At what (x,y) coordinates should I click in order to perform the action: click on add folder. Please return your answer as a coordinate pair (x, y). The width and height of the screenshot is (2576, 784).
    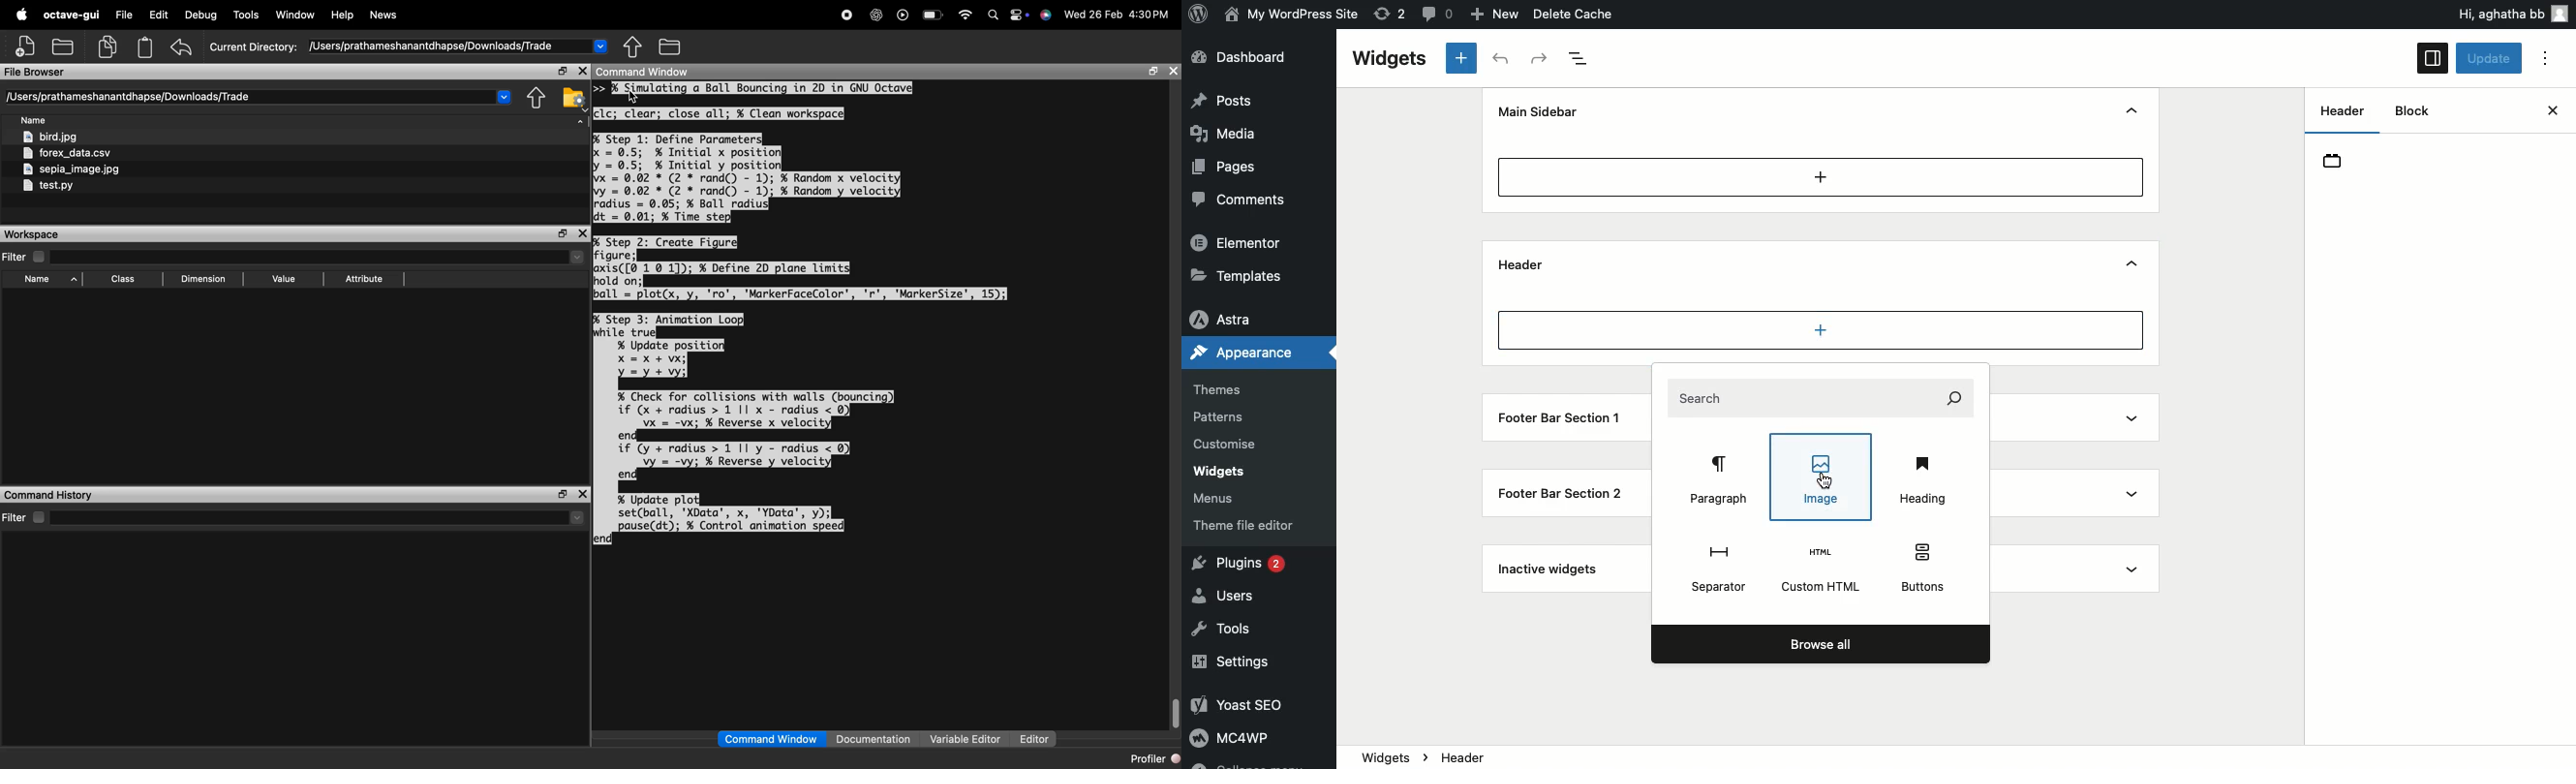
    Looking at the image, I should click on (62, 45).